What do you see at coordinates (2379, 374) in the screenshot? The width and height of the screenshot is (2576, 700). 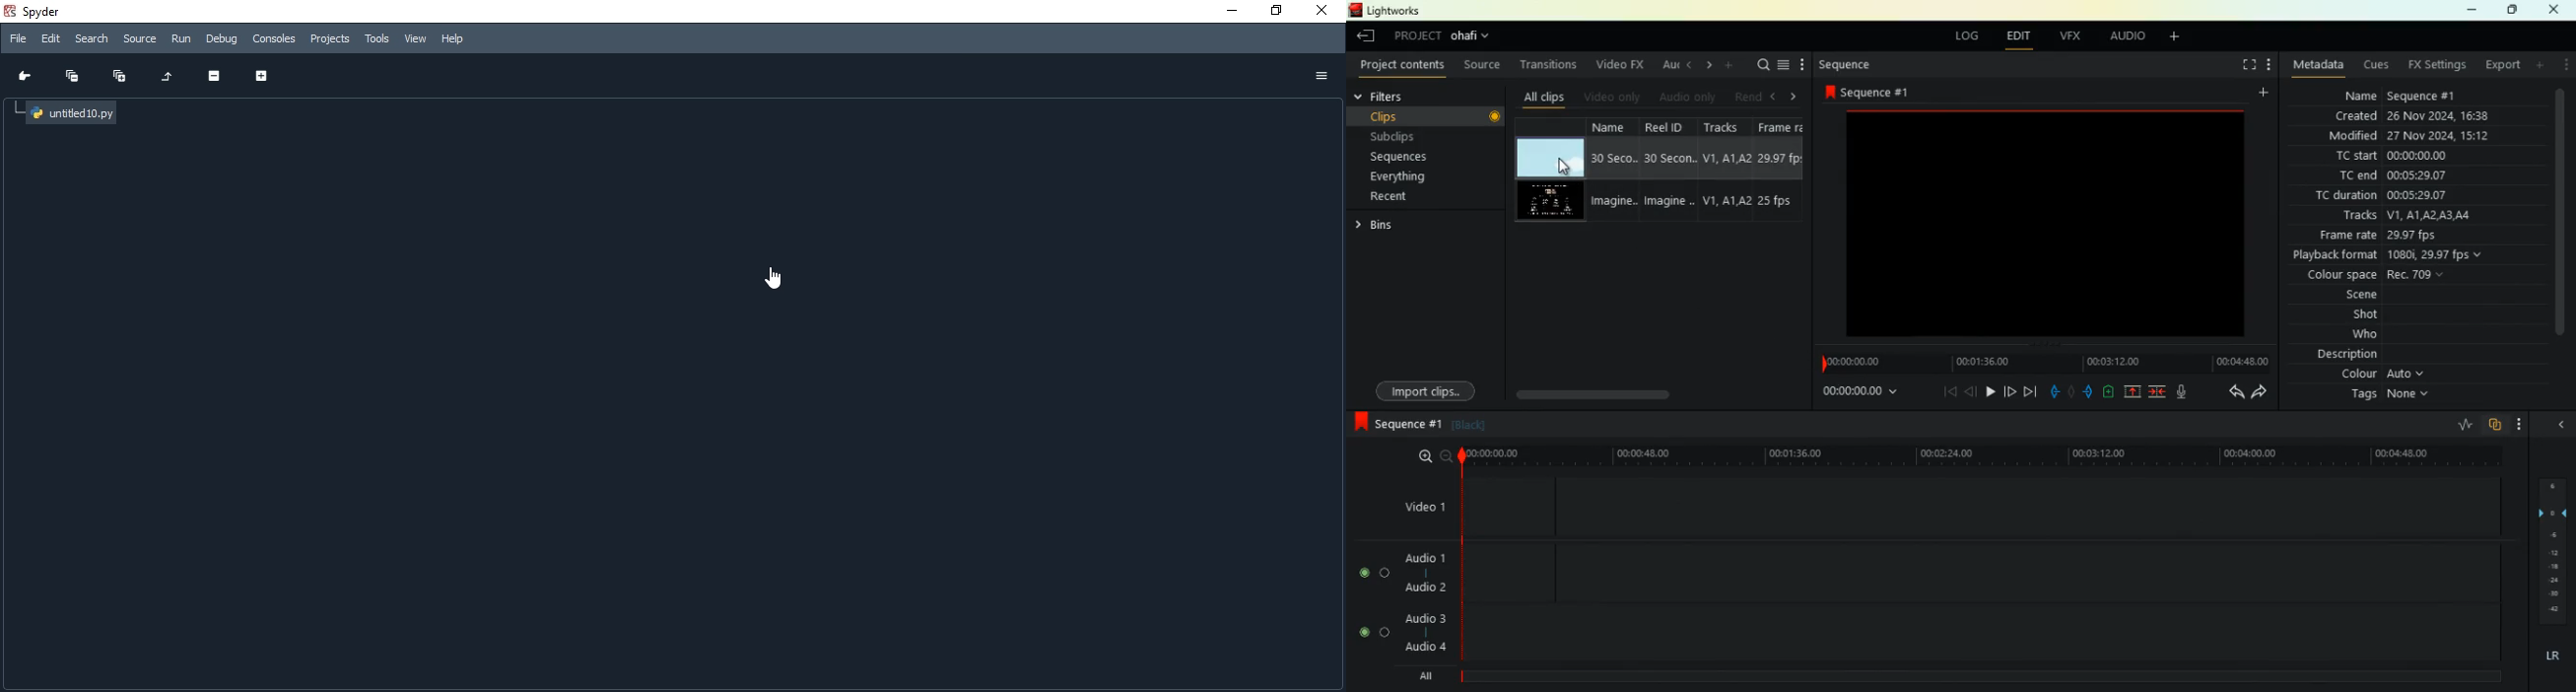 I see `colour` at bounding box center [2379, 374].